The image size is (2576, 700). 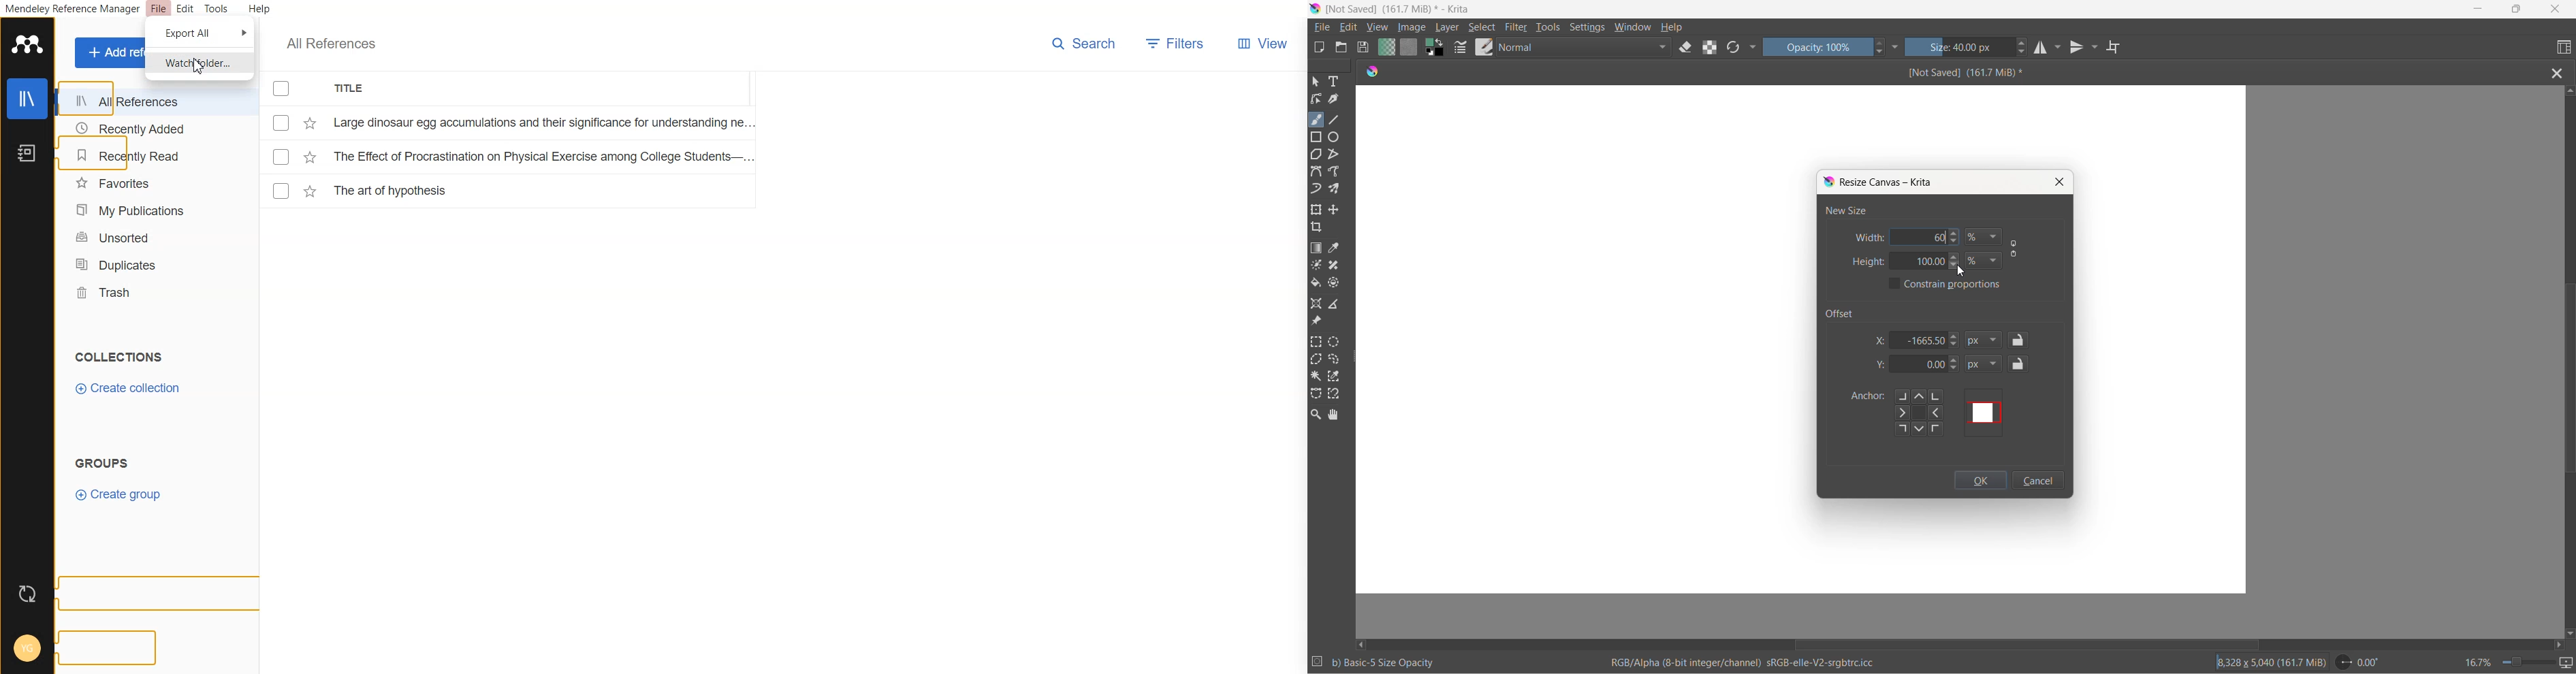 I want to click on scroll left button, so click(x=1364, y=644).